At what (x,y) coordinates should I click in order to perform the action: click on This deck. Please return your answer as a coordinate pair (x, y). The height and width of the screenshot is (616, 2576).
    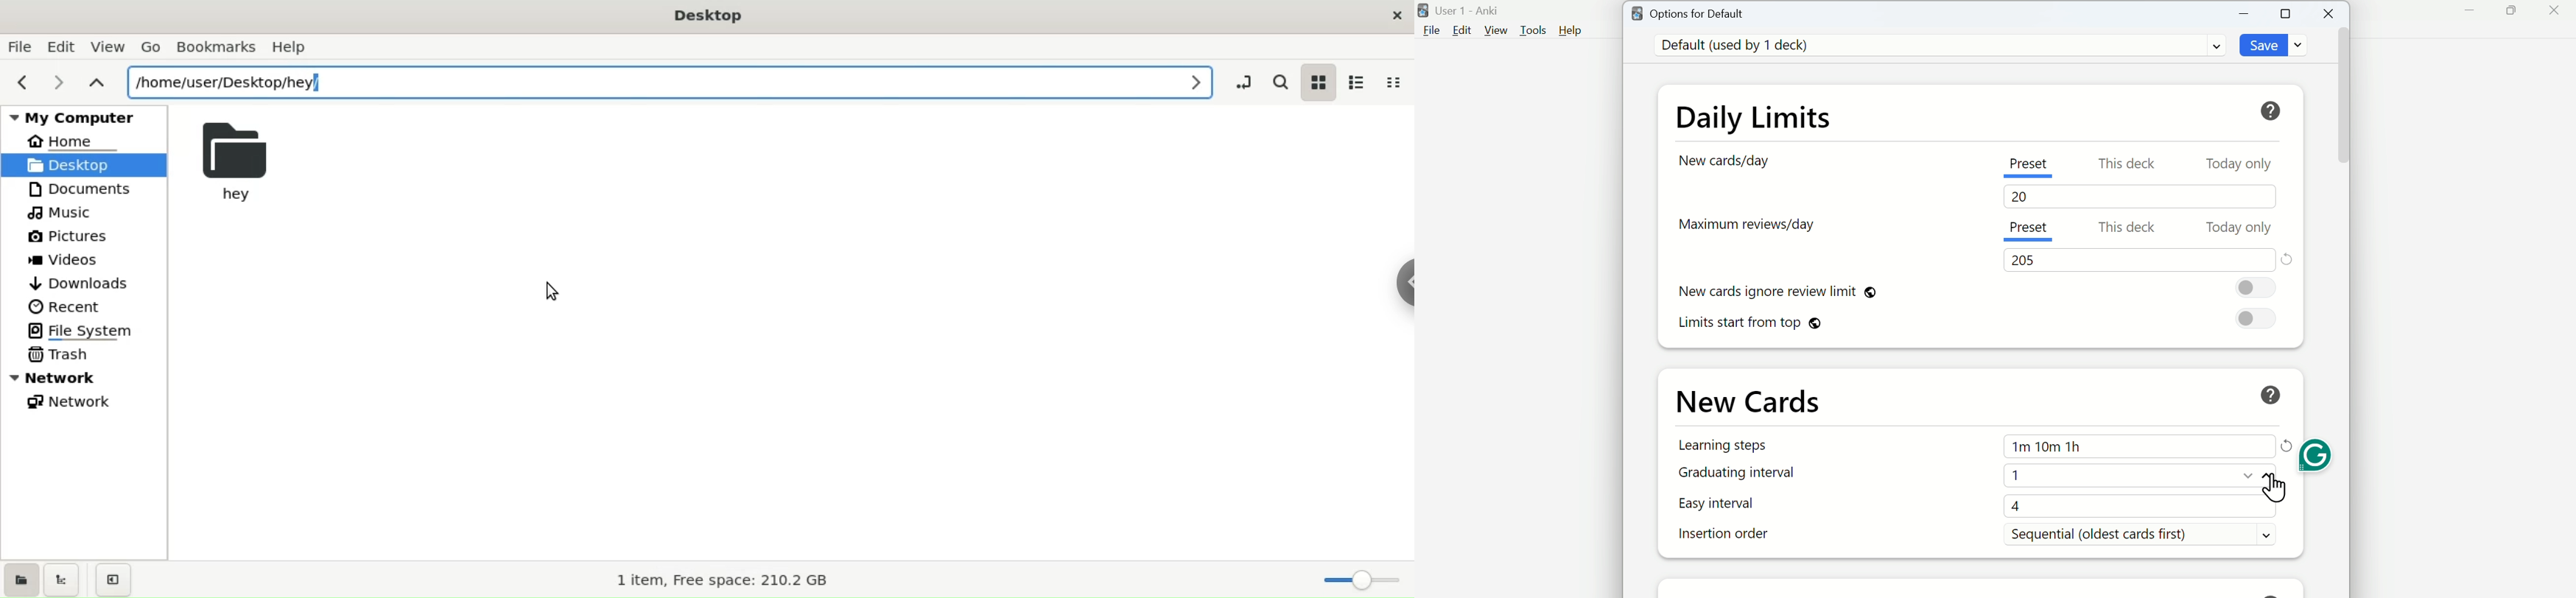
    Looking at the image, I should click on (2125, 229).